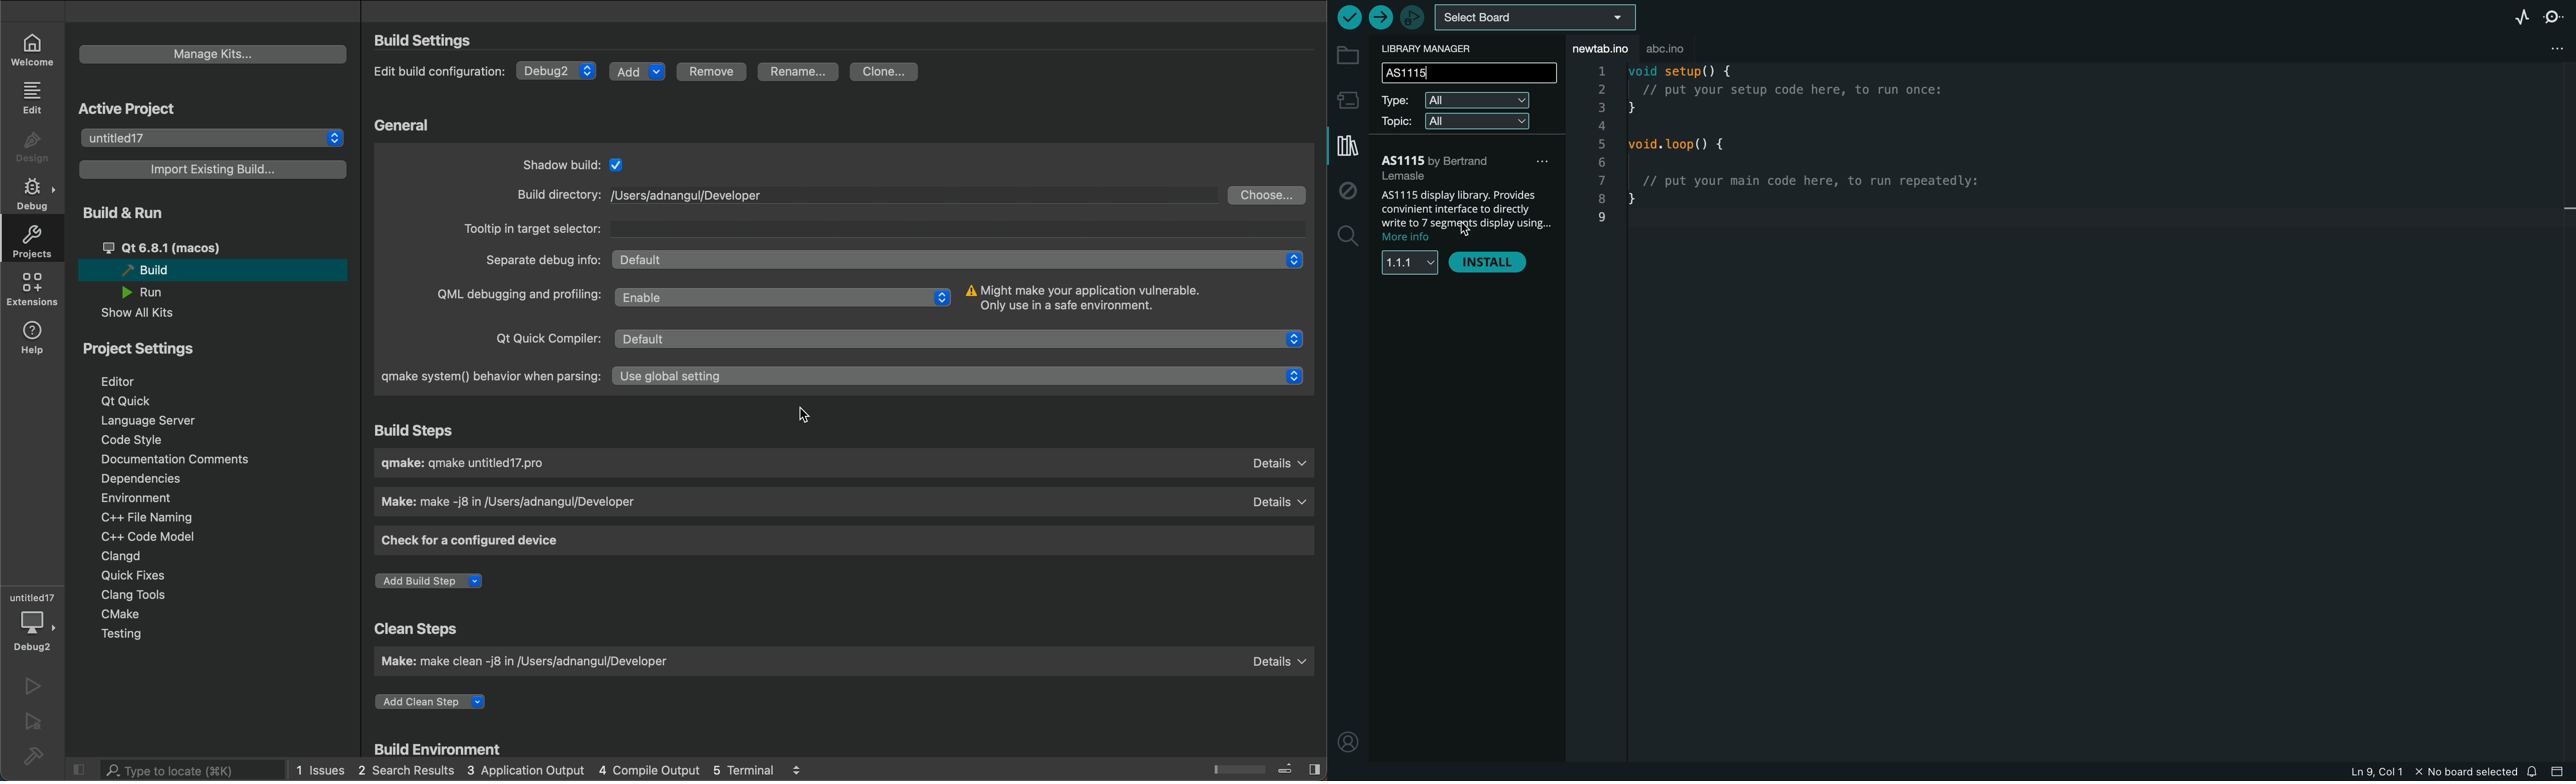 This screenshot has width=2576, height=784. I want to click on active projects, so click(130, 109).